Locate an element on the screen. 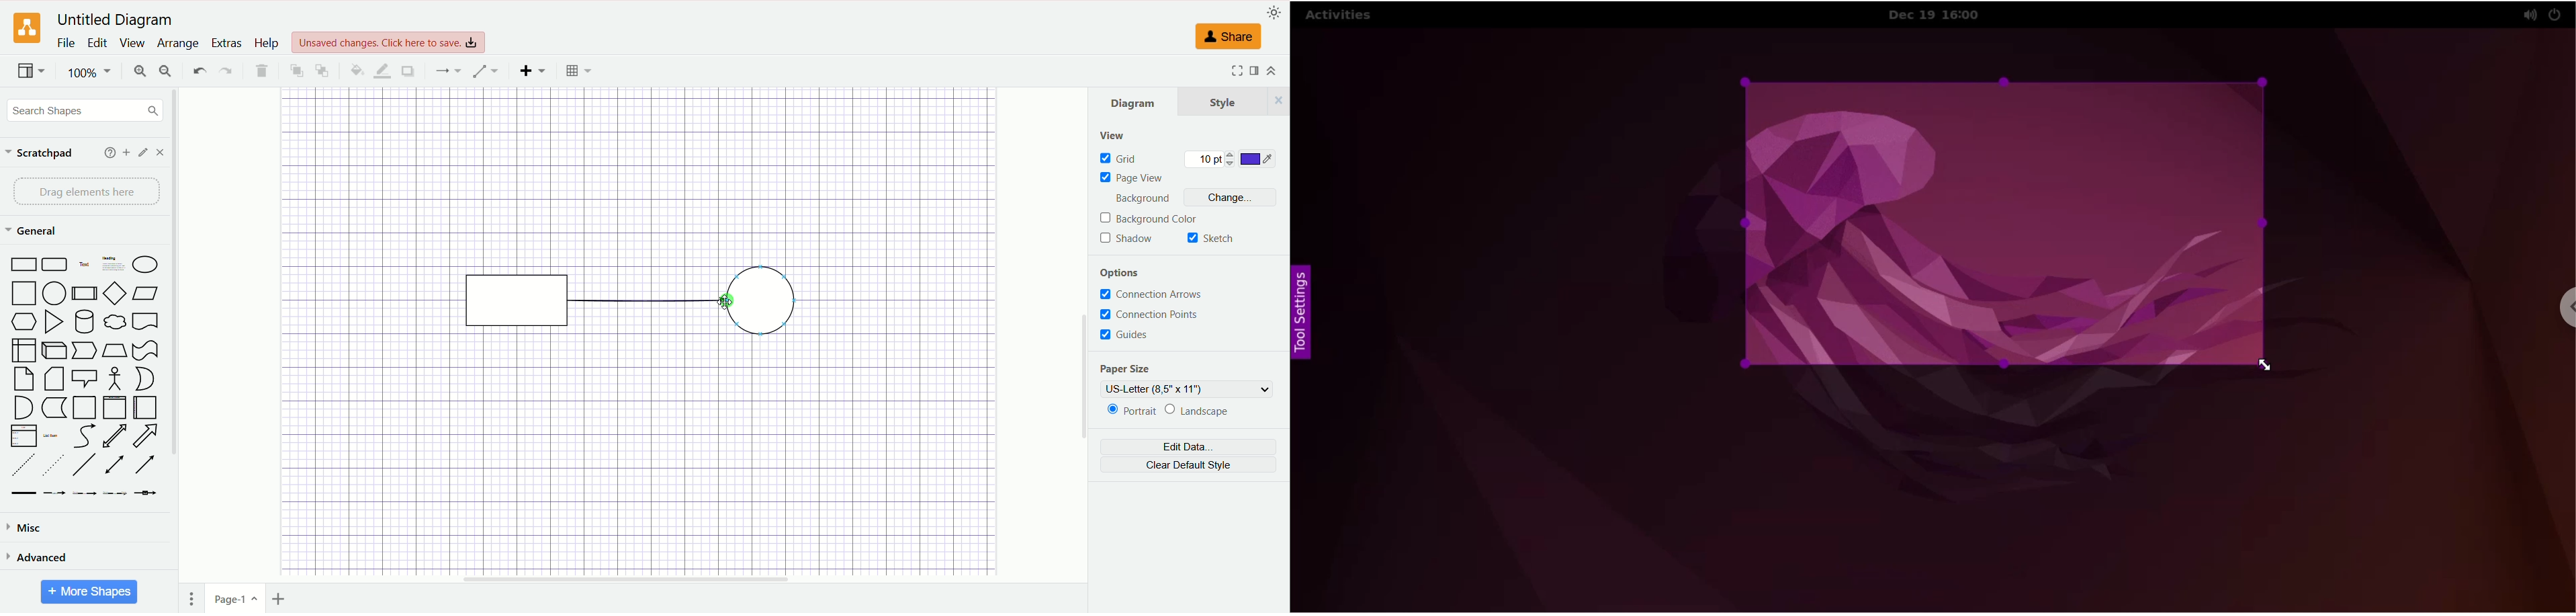  style is located at coordinates (1234, 101).